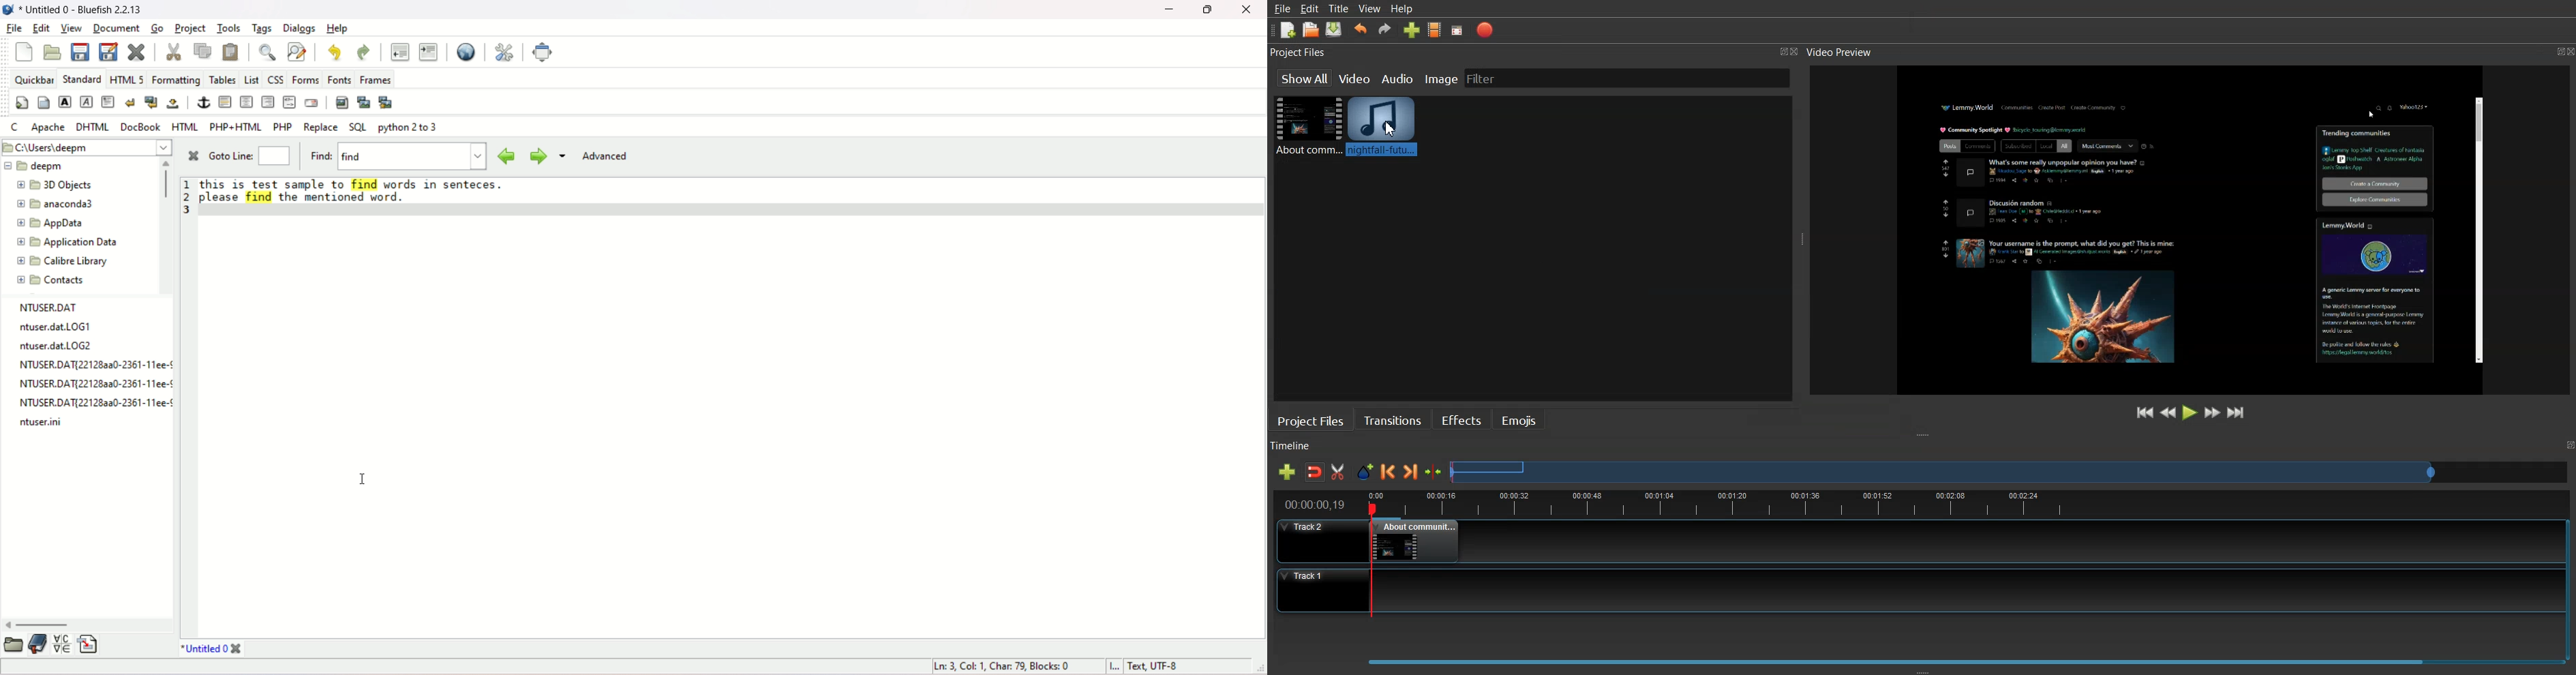  What do you see at coordinates (56, 203) in the screenshot?
I see `anaconda` at bounding box center [56, 203].